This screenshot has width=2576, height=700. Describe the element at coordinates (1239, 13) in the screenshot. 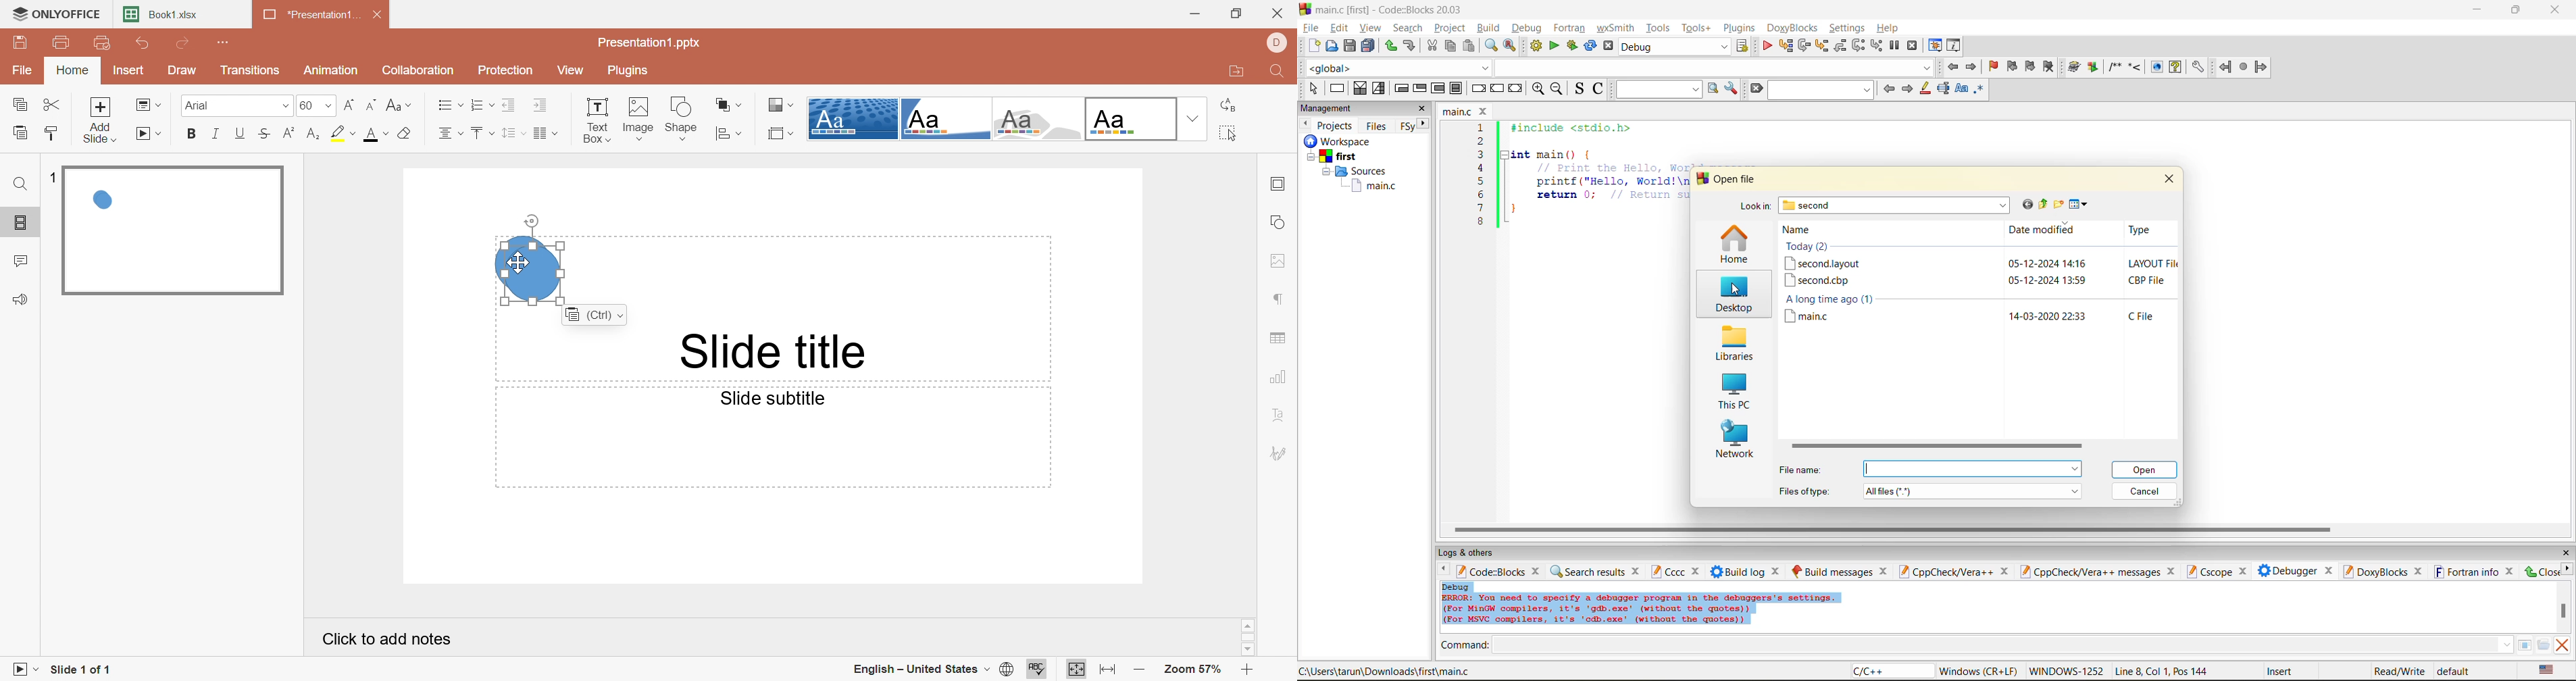

I see `Restore down` at that location.